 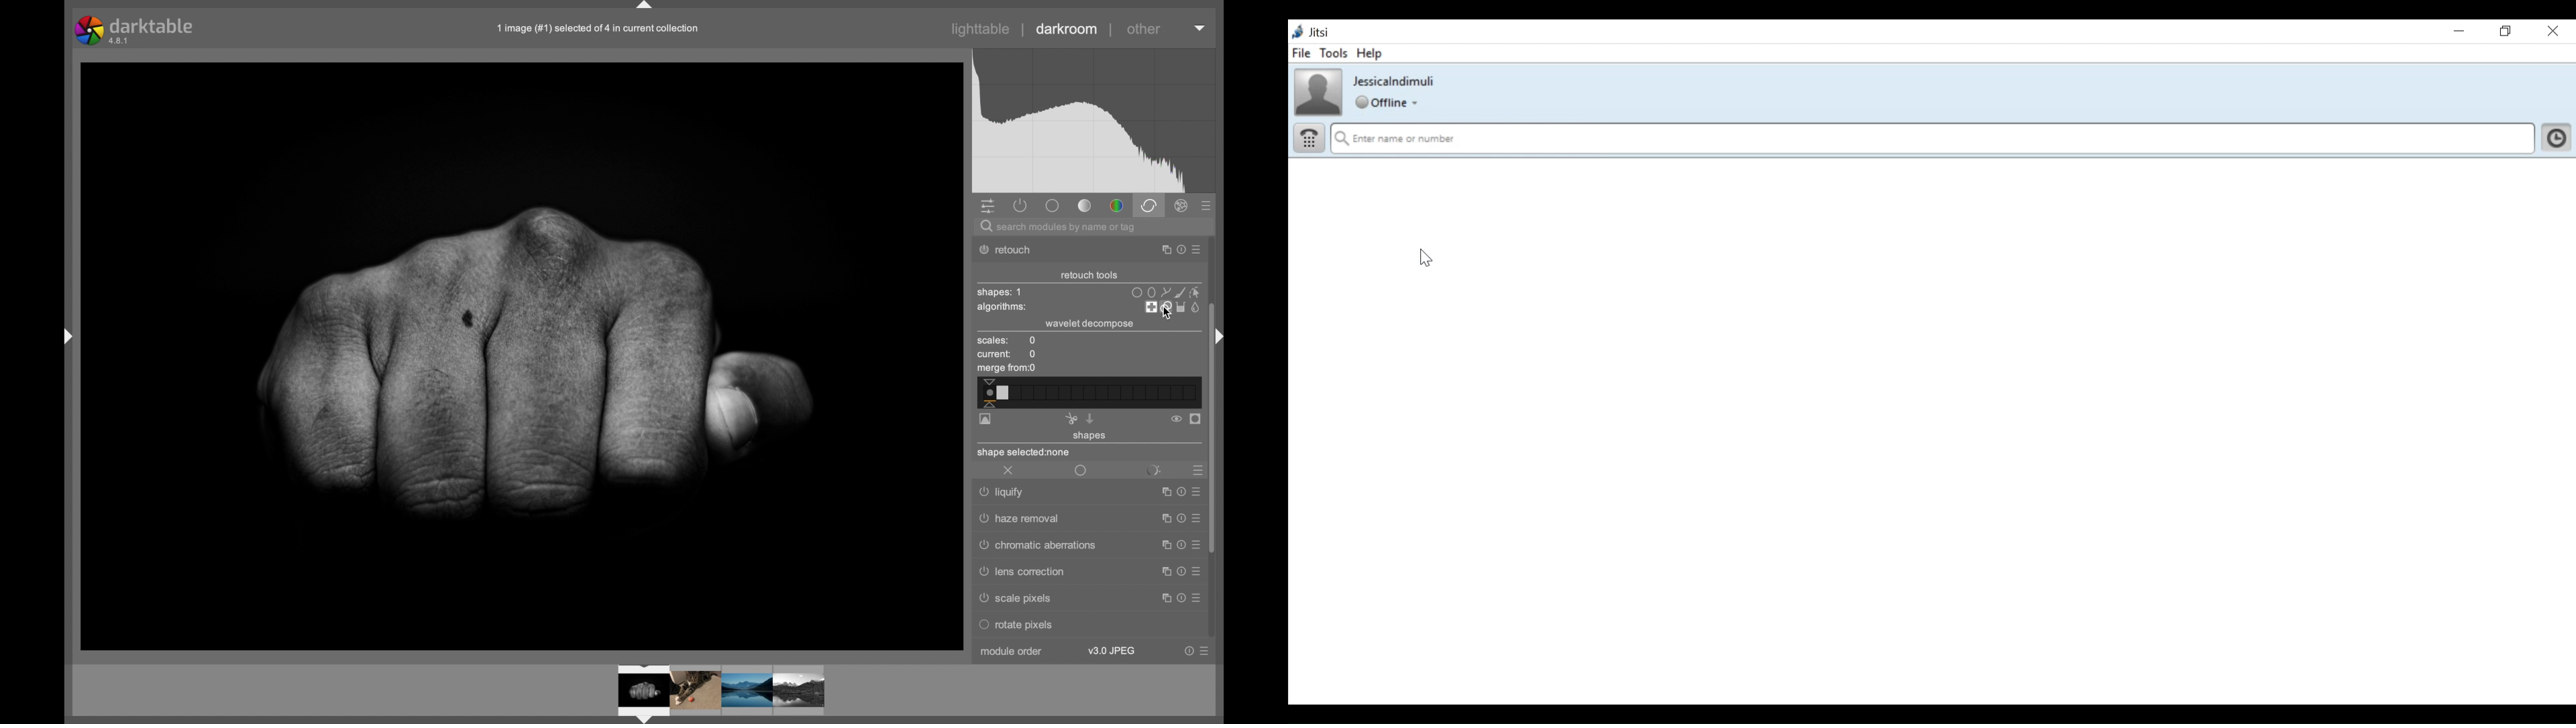 I want to click on help, so click(x=1179, y=572).